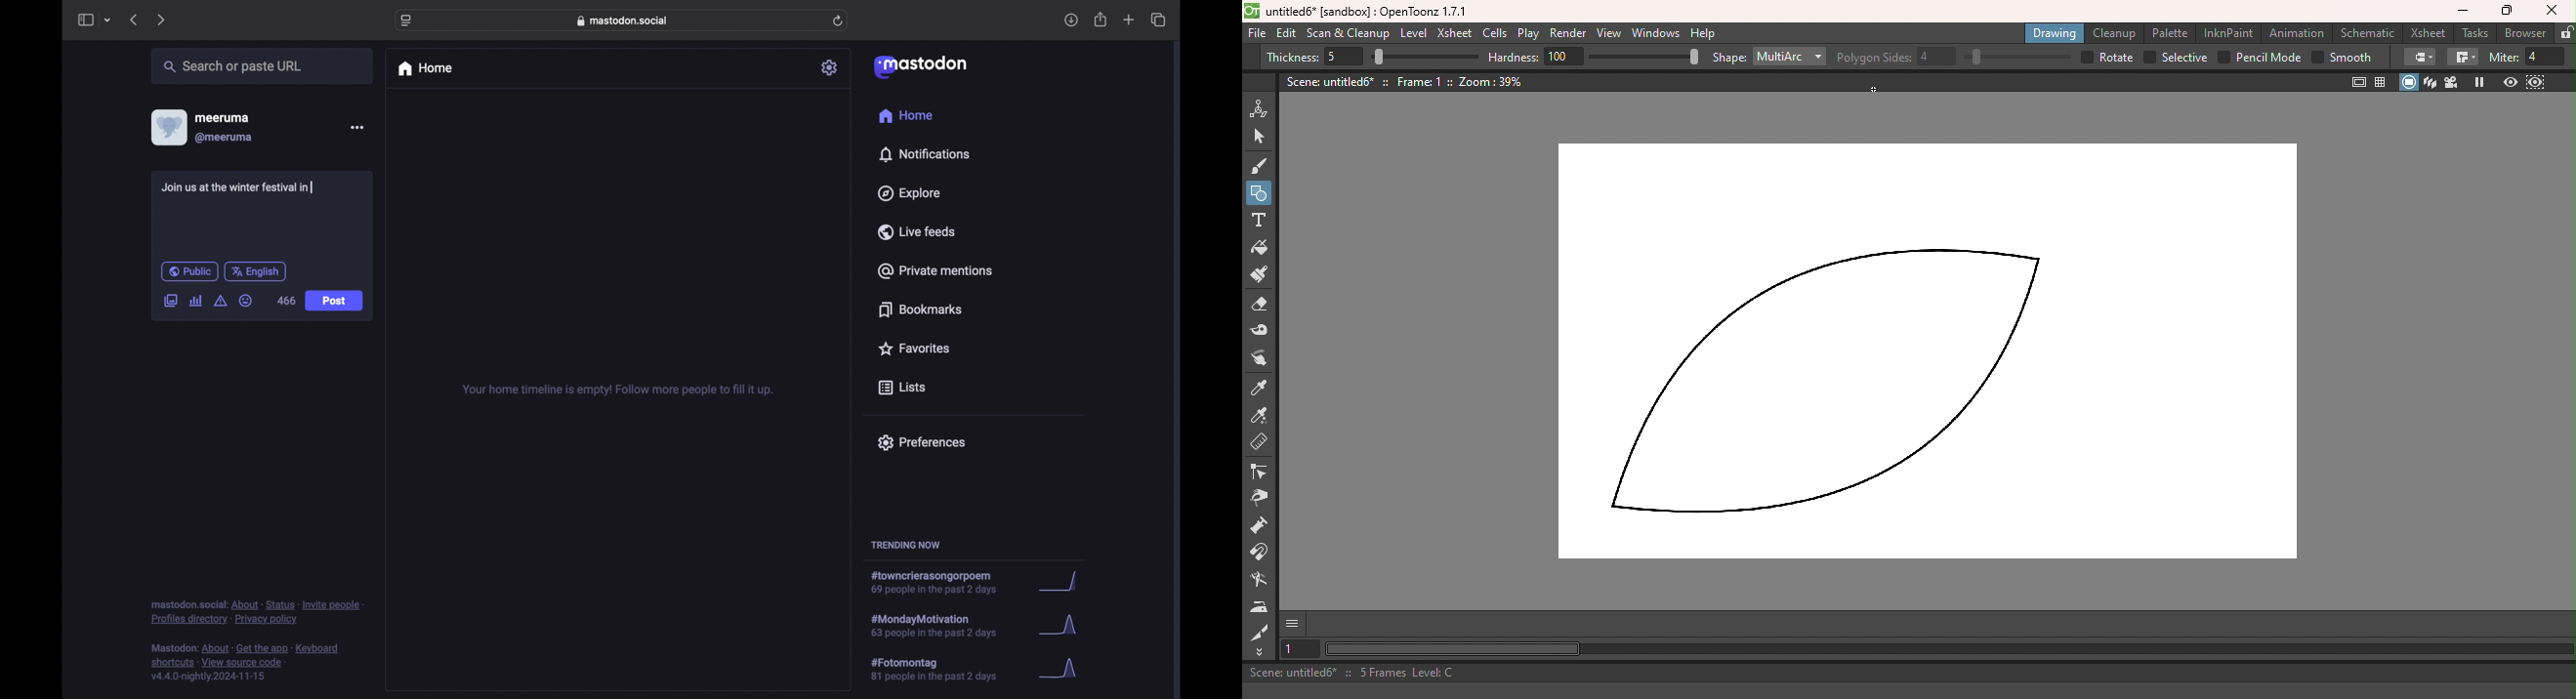  What do you see at coordinates (170, 302) in the screenshot?
I see `add image` at bounding box center [170, 302].